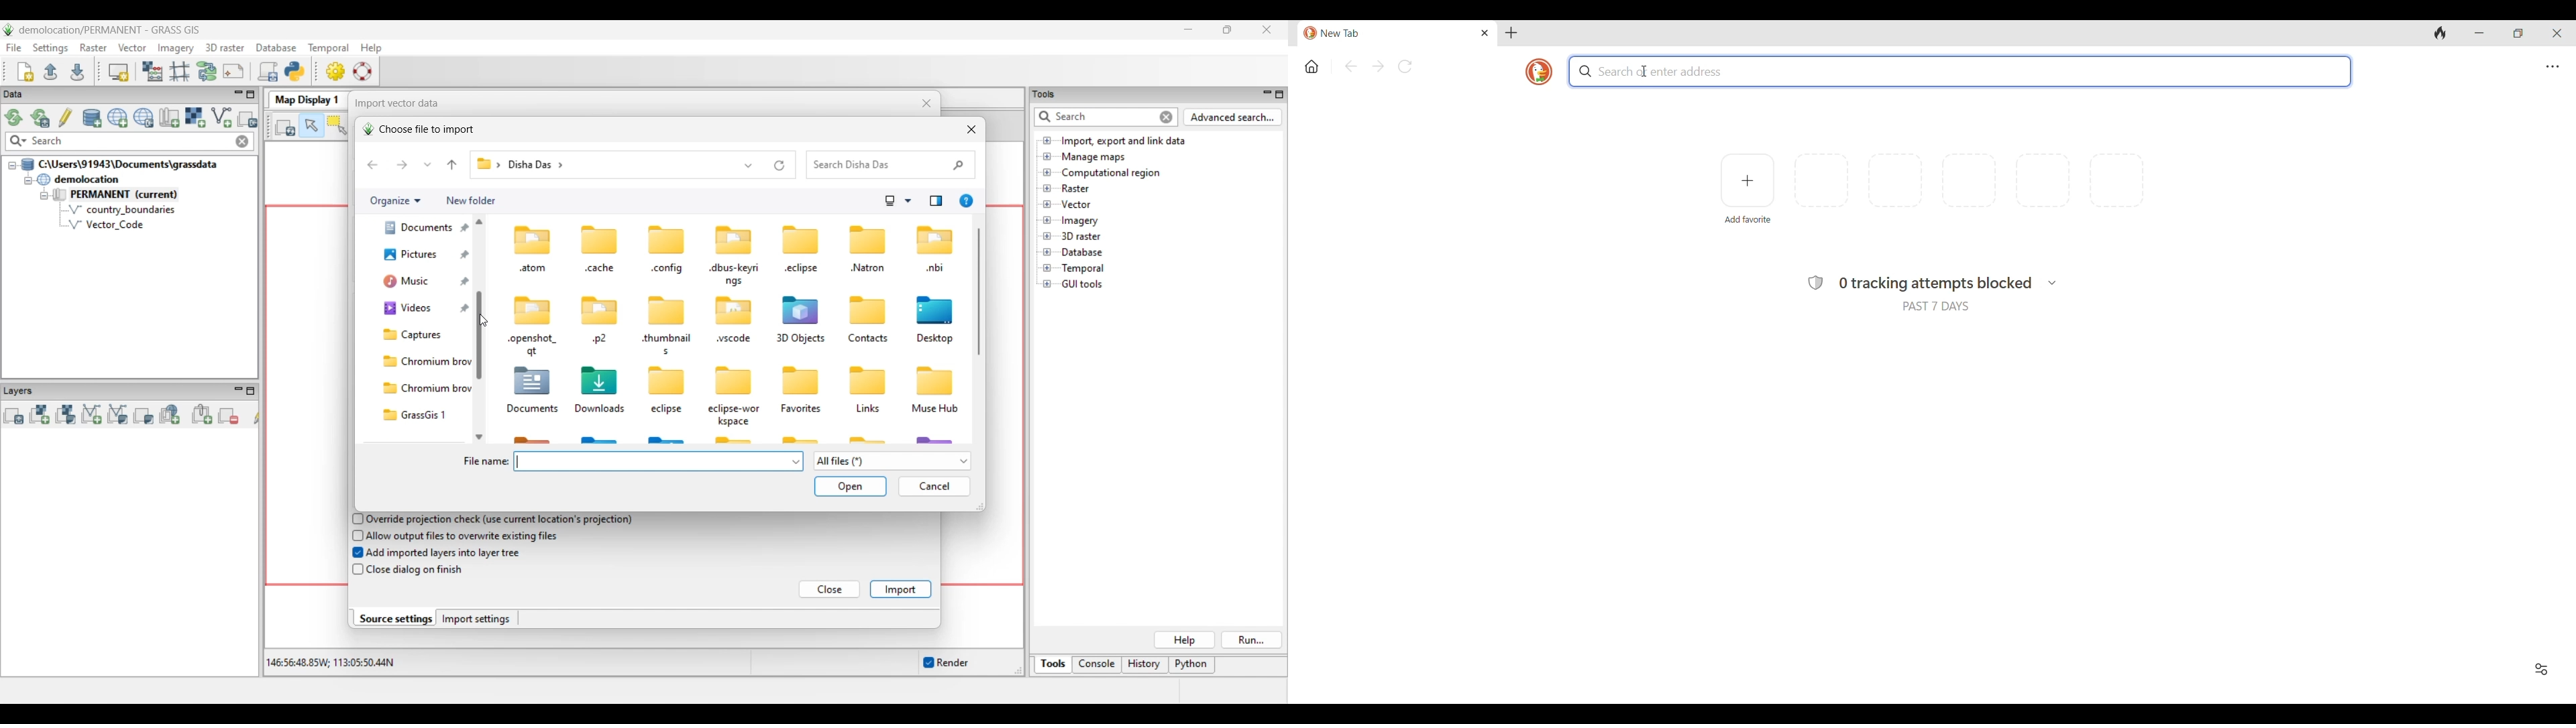  I want to click on Minimize, so click(2479, 33).